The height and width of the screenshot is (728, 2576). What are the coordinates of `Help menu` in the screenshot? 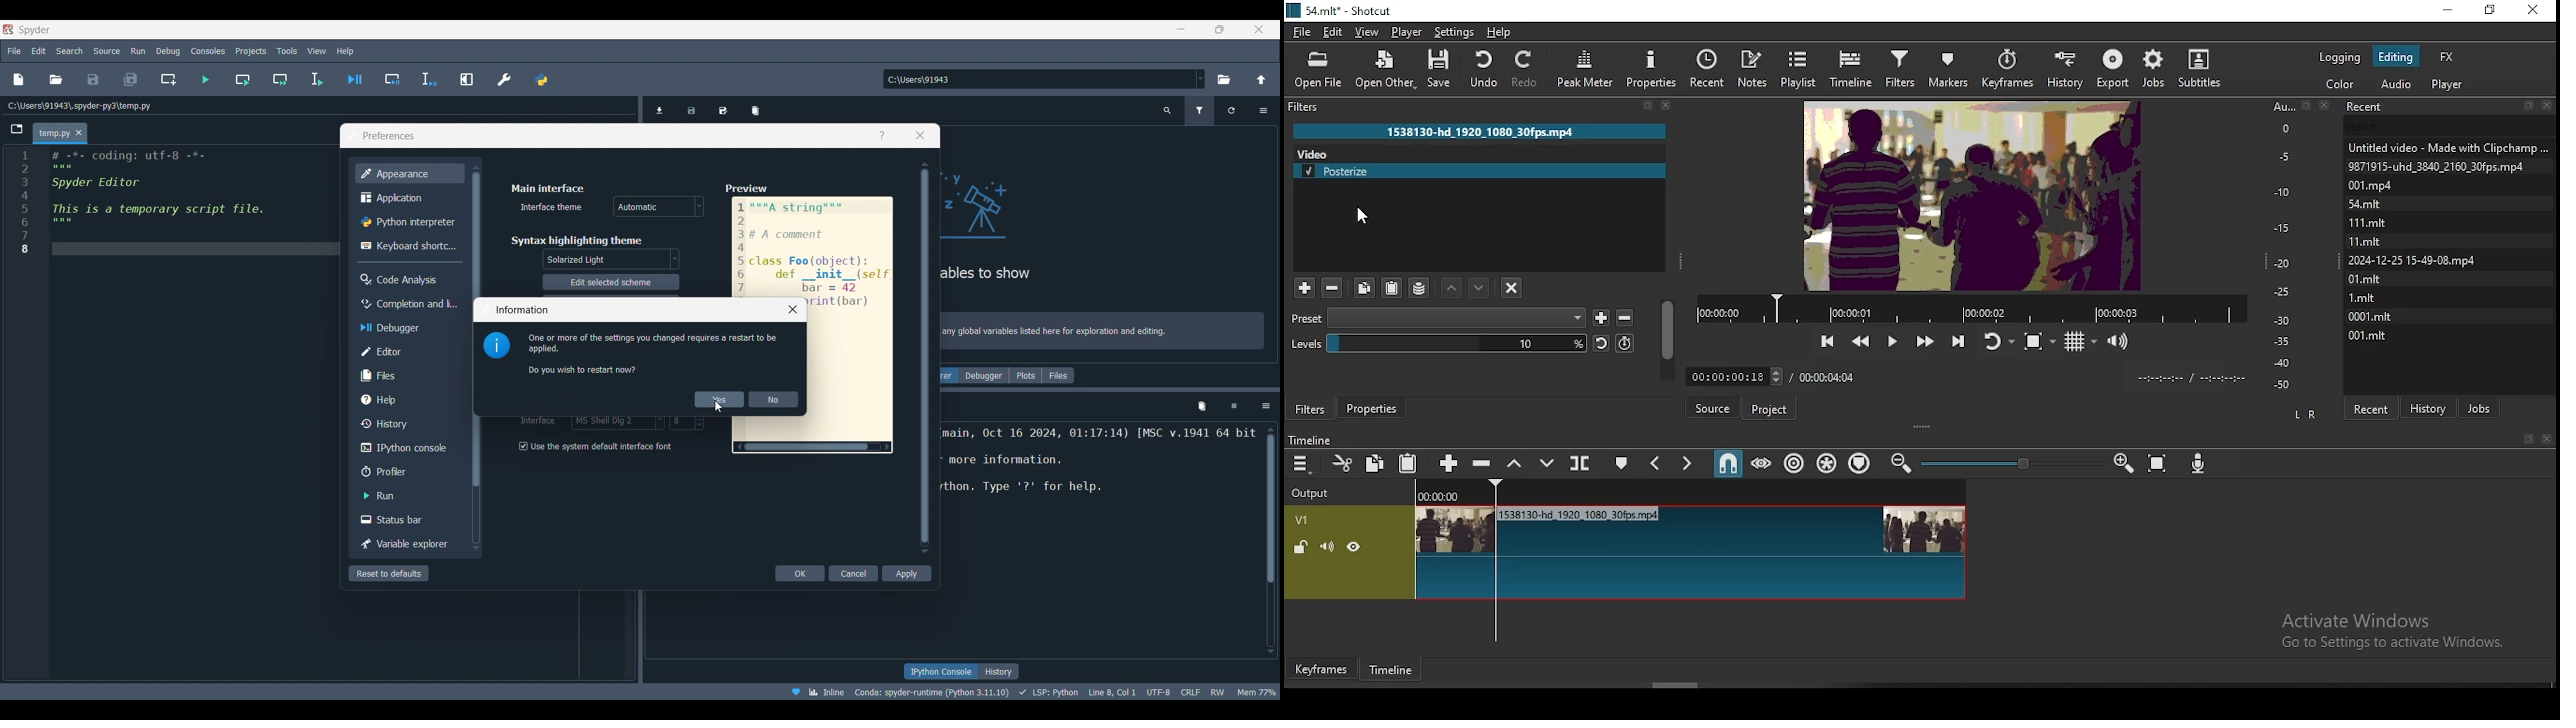 It's located at (345, 51).